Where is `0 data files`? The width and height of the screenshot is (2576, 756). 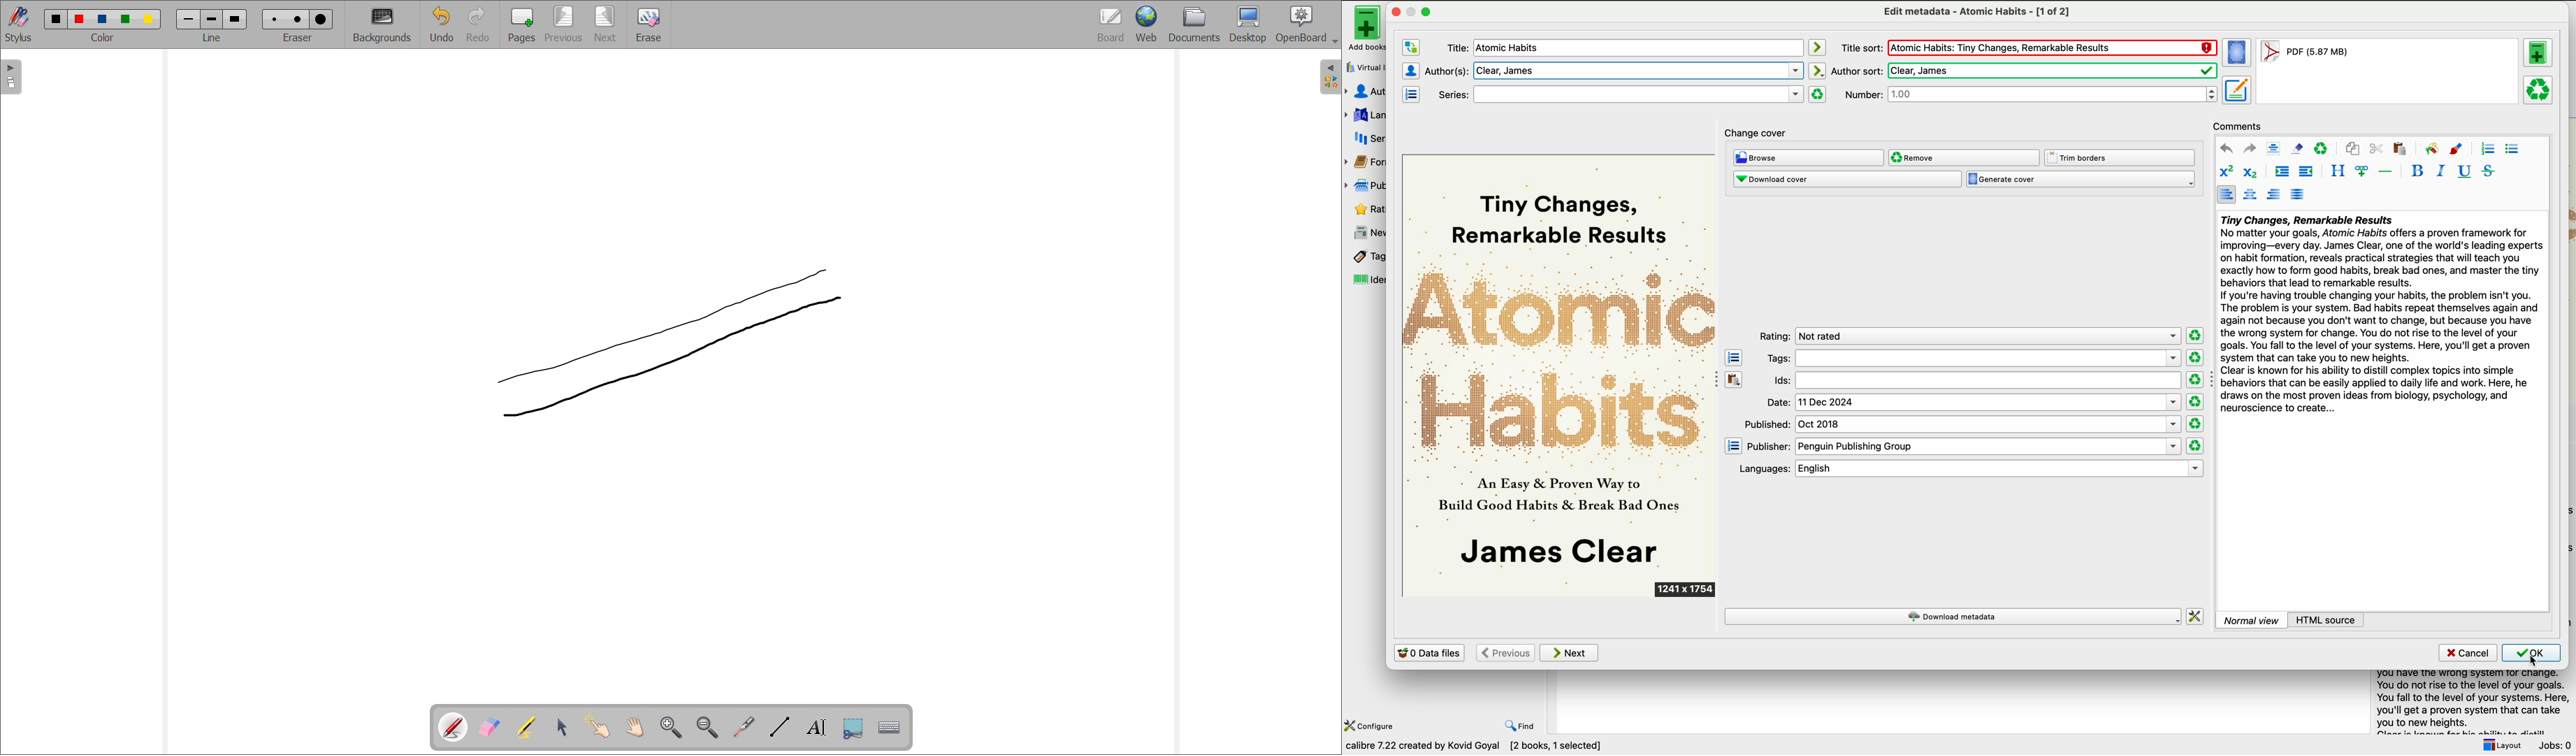 0 data files is located at coordinates (1429, 652).